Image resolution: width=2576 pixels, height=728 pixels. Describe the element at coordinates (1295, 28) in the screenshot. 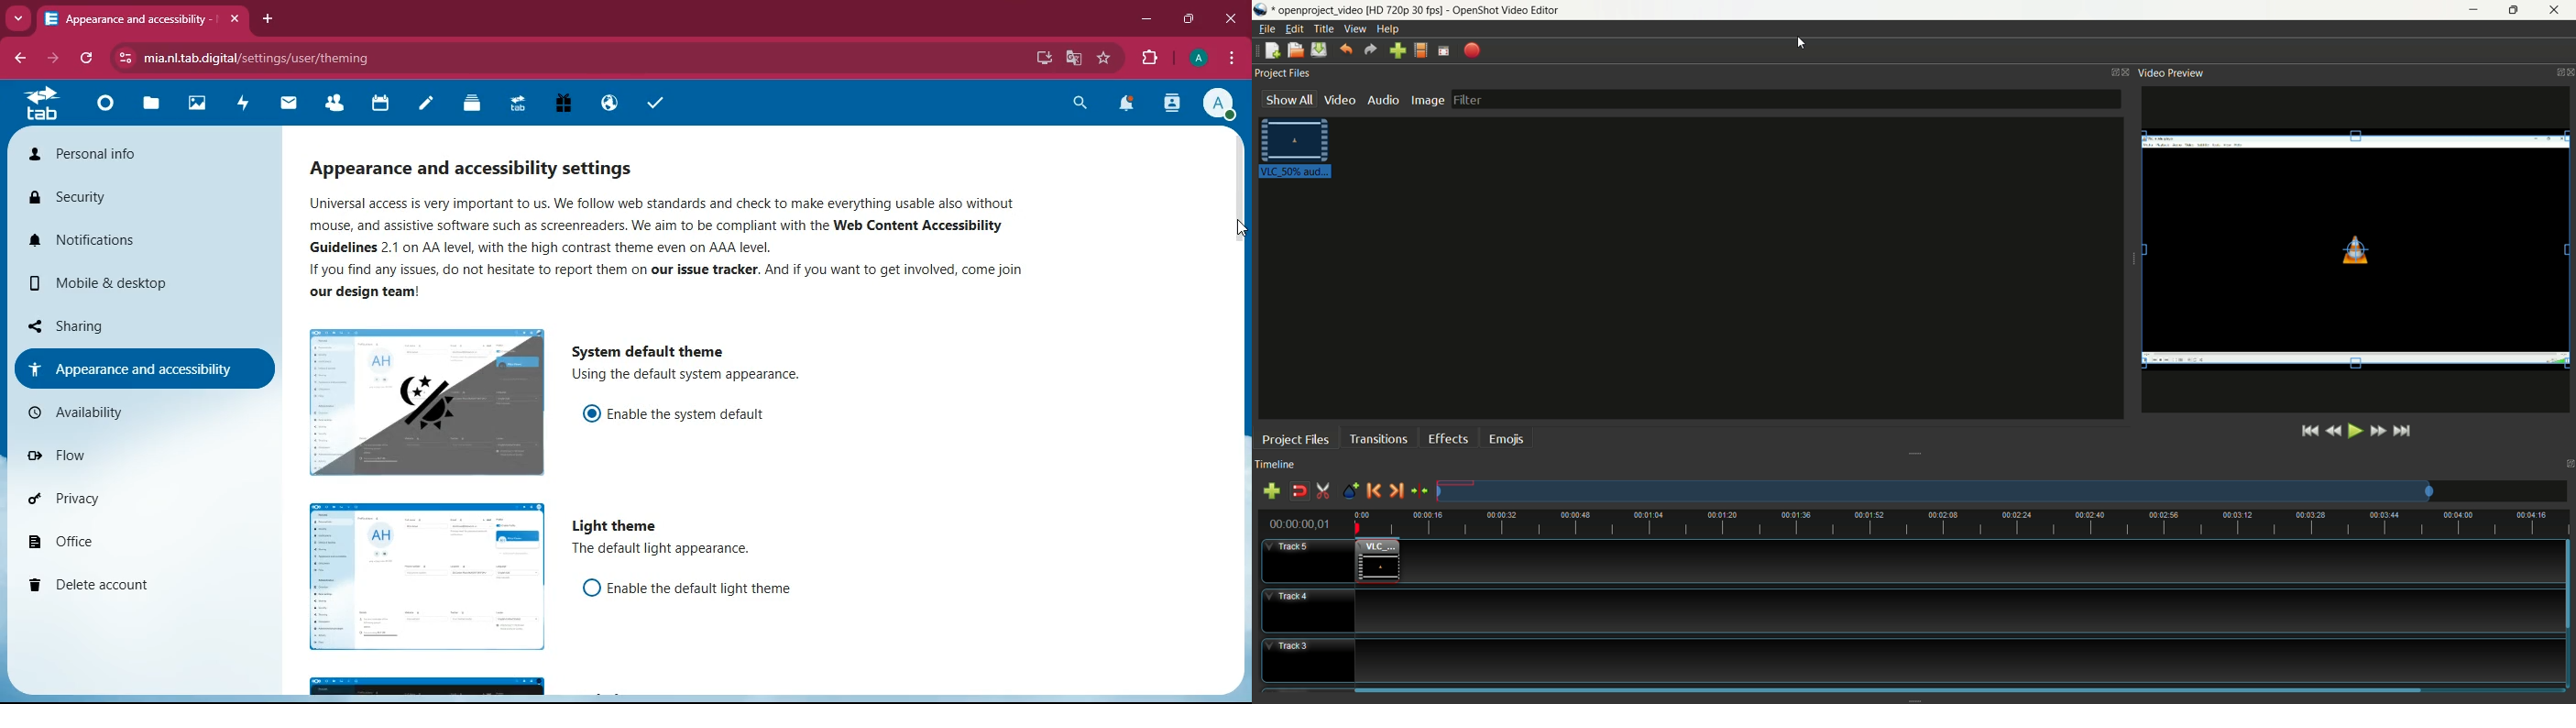

I see `edit` at that location.